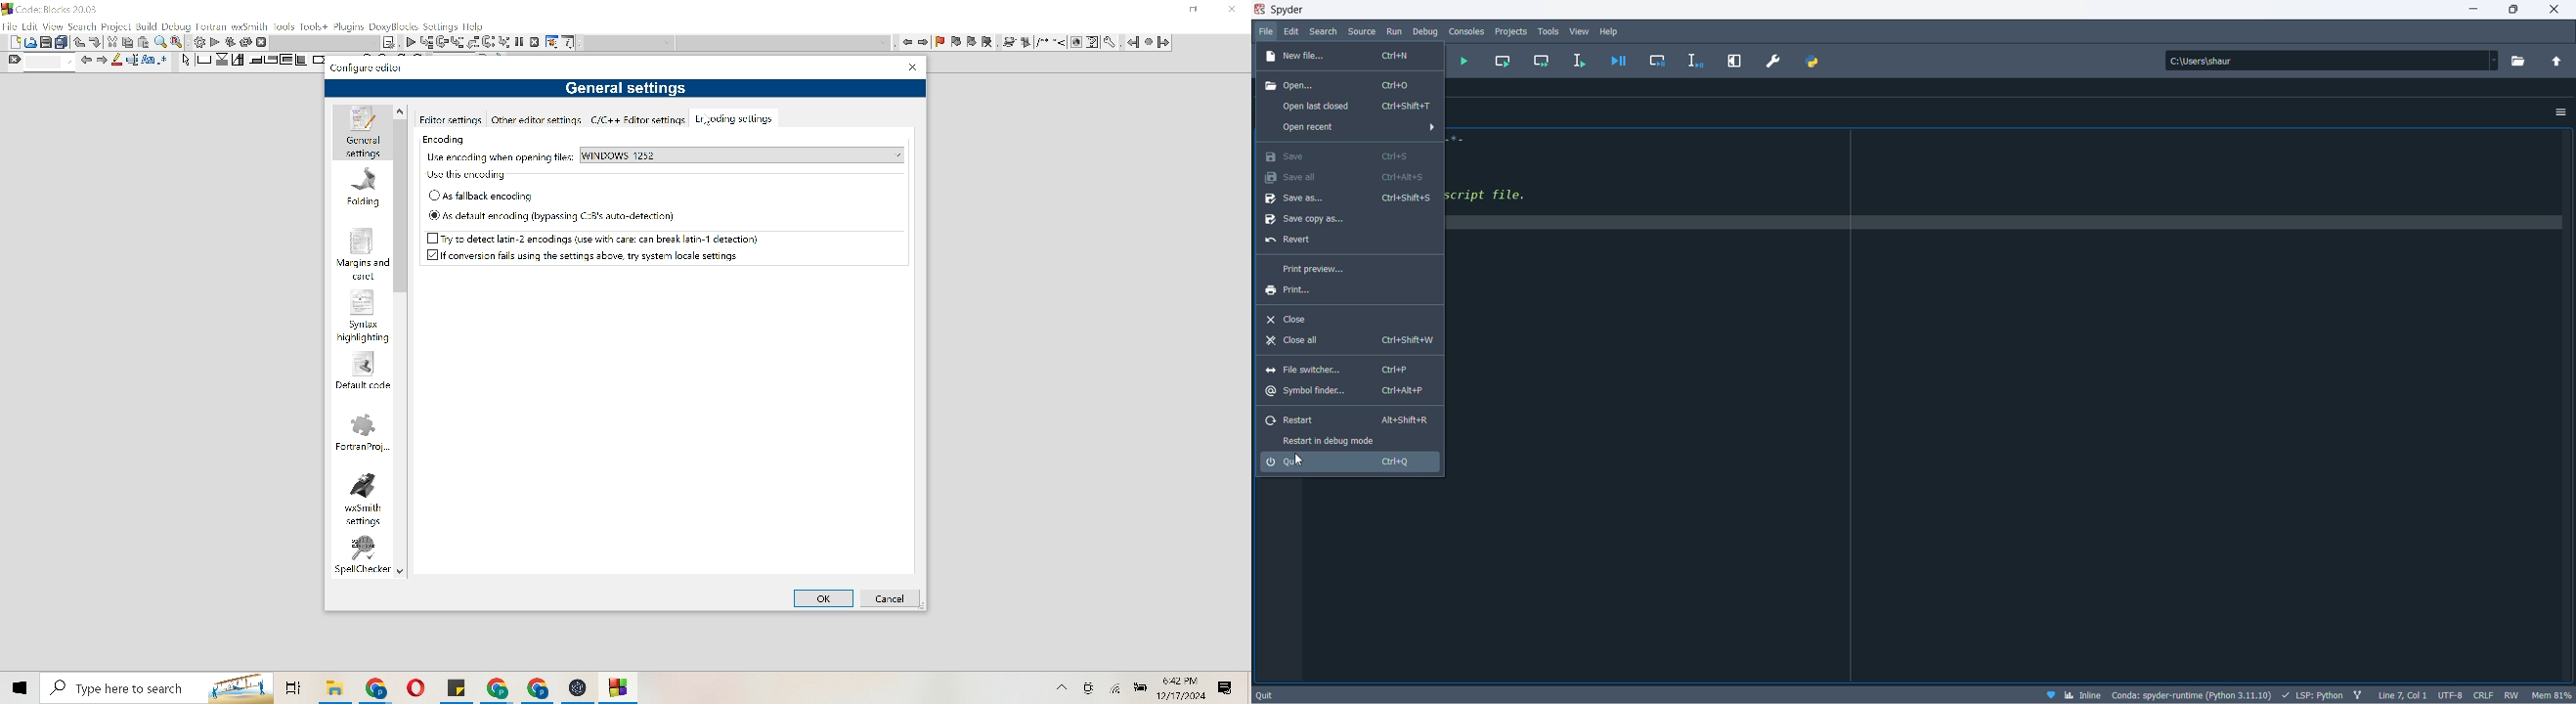 This screenshot has width=2576, height=728. Describe the element at coordinates (1350, 293) in the screenshot. I see `print` at that location.